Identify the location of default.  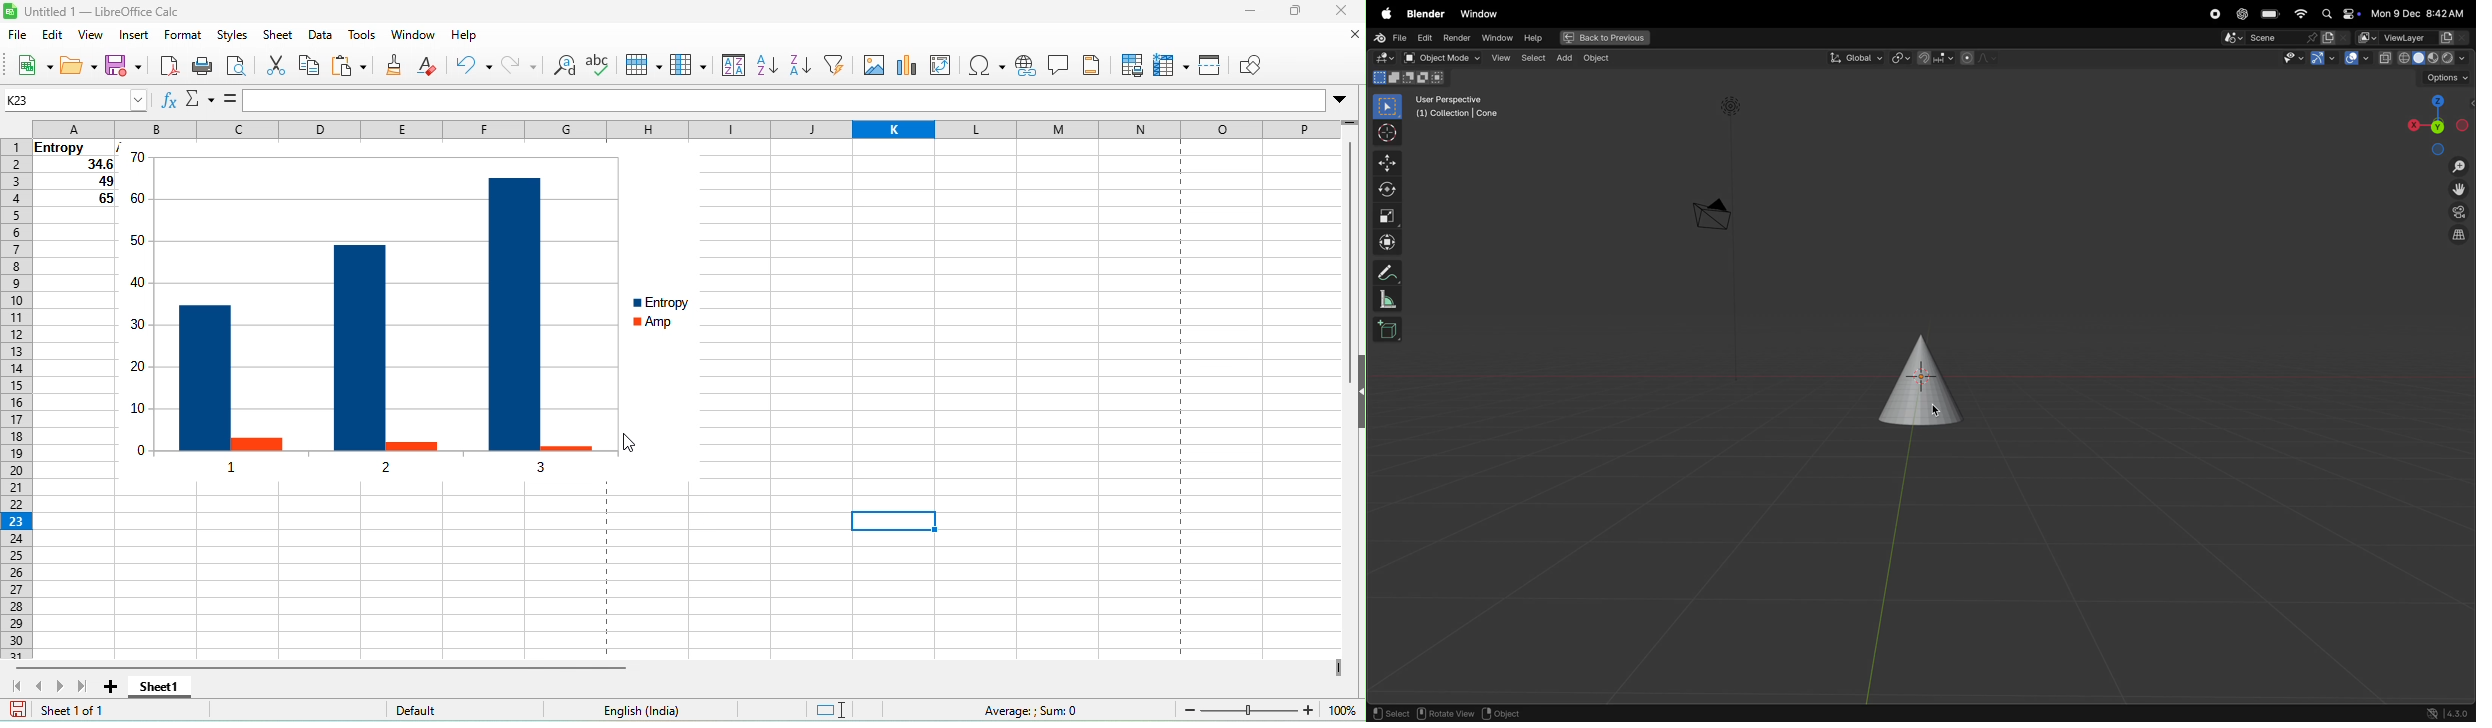
(471, 710).